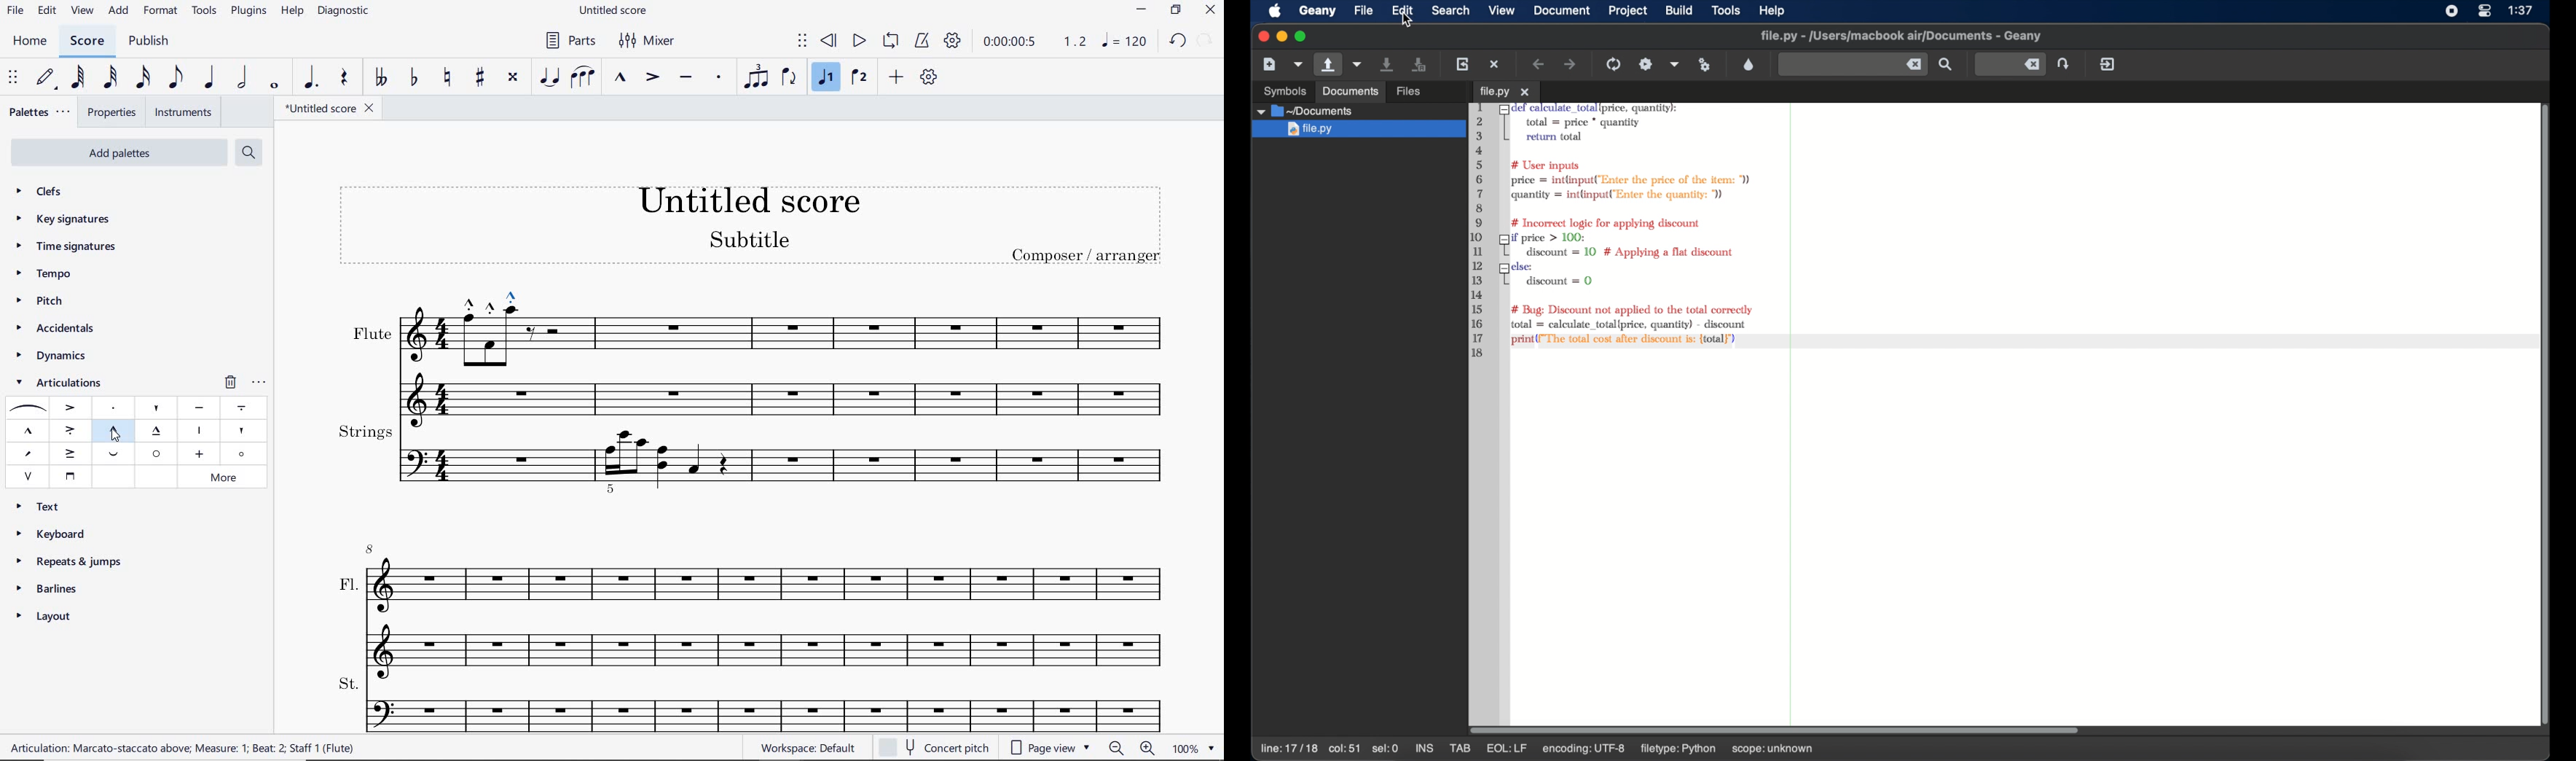 The width and height of the screenshot is (2576, 784). What do you see at coordinates (513, 77) in the screenshot?
I see `TOGGLE DOUBLE-SHARP` at bounding box center [513, 77].